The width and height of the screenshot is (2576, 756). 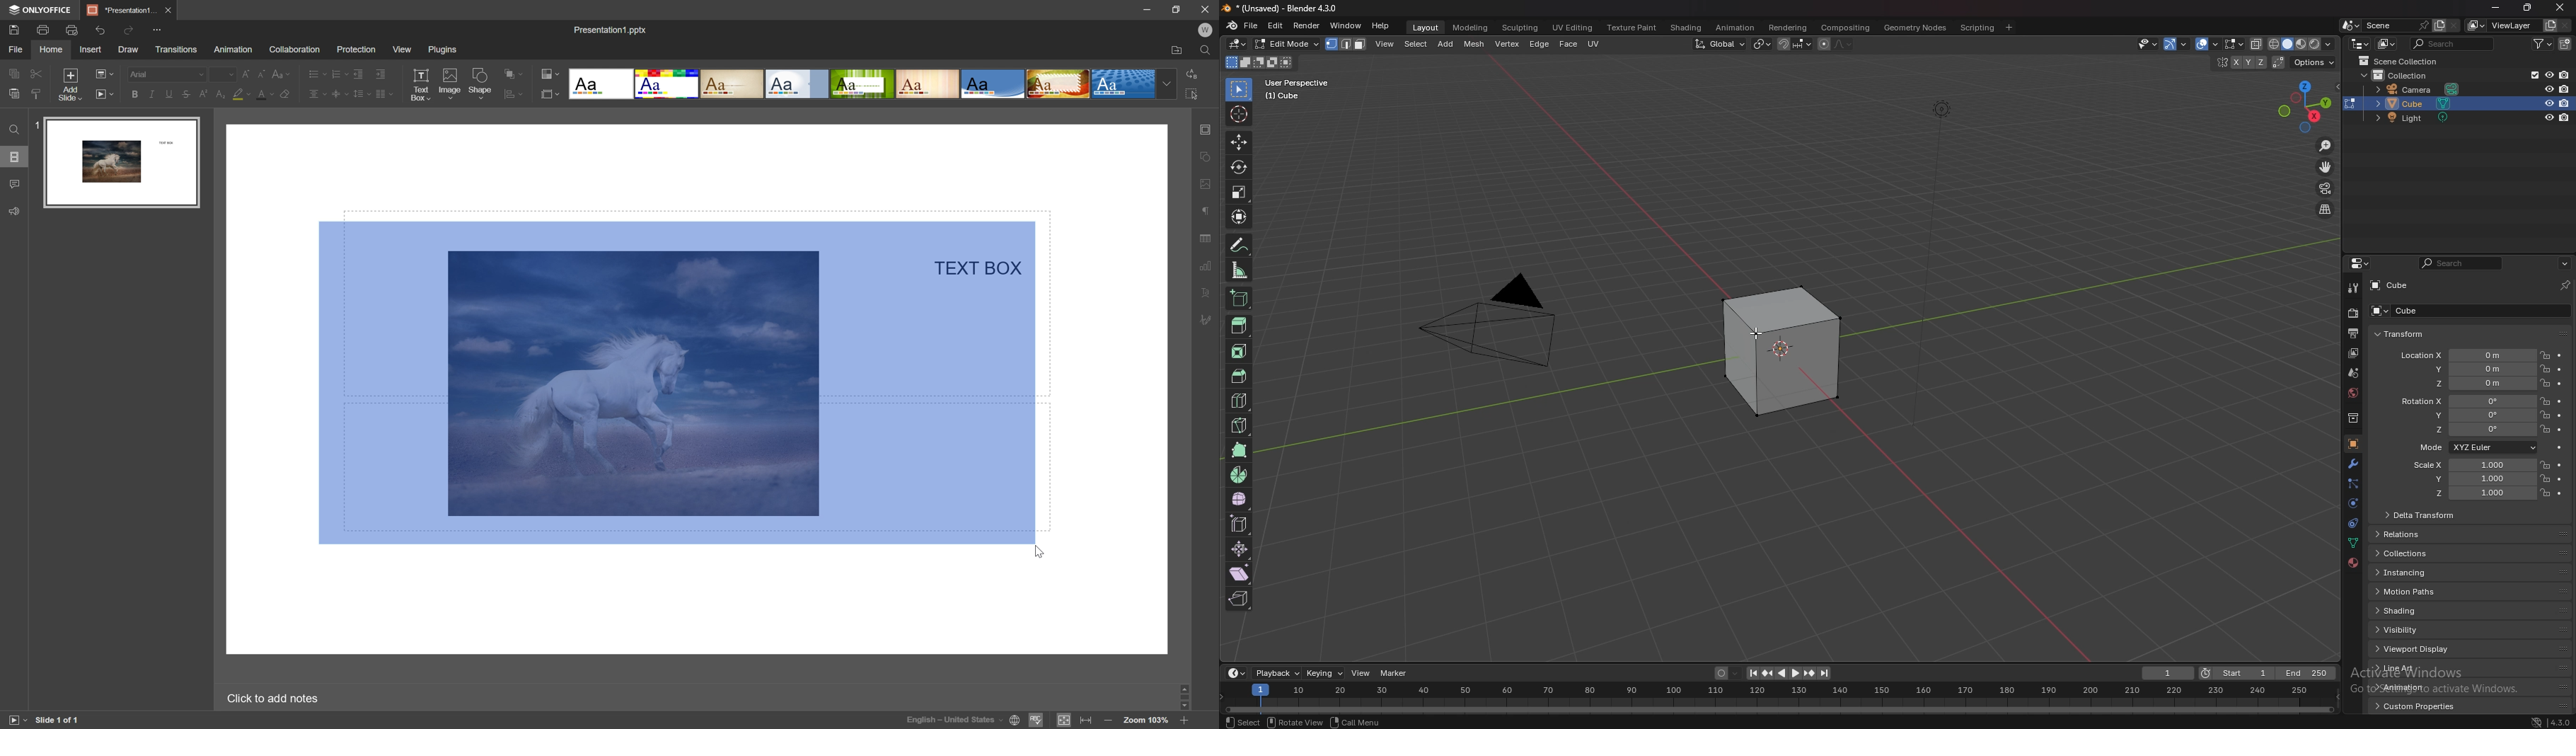 I want to click on network, so click(x=2536, y=721).